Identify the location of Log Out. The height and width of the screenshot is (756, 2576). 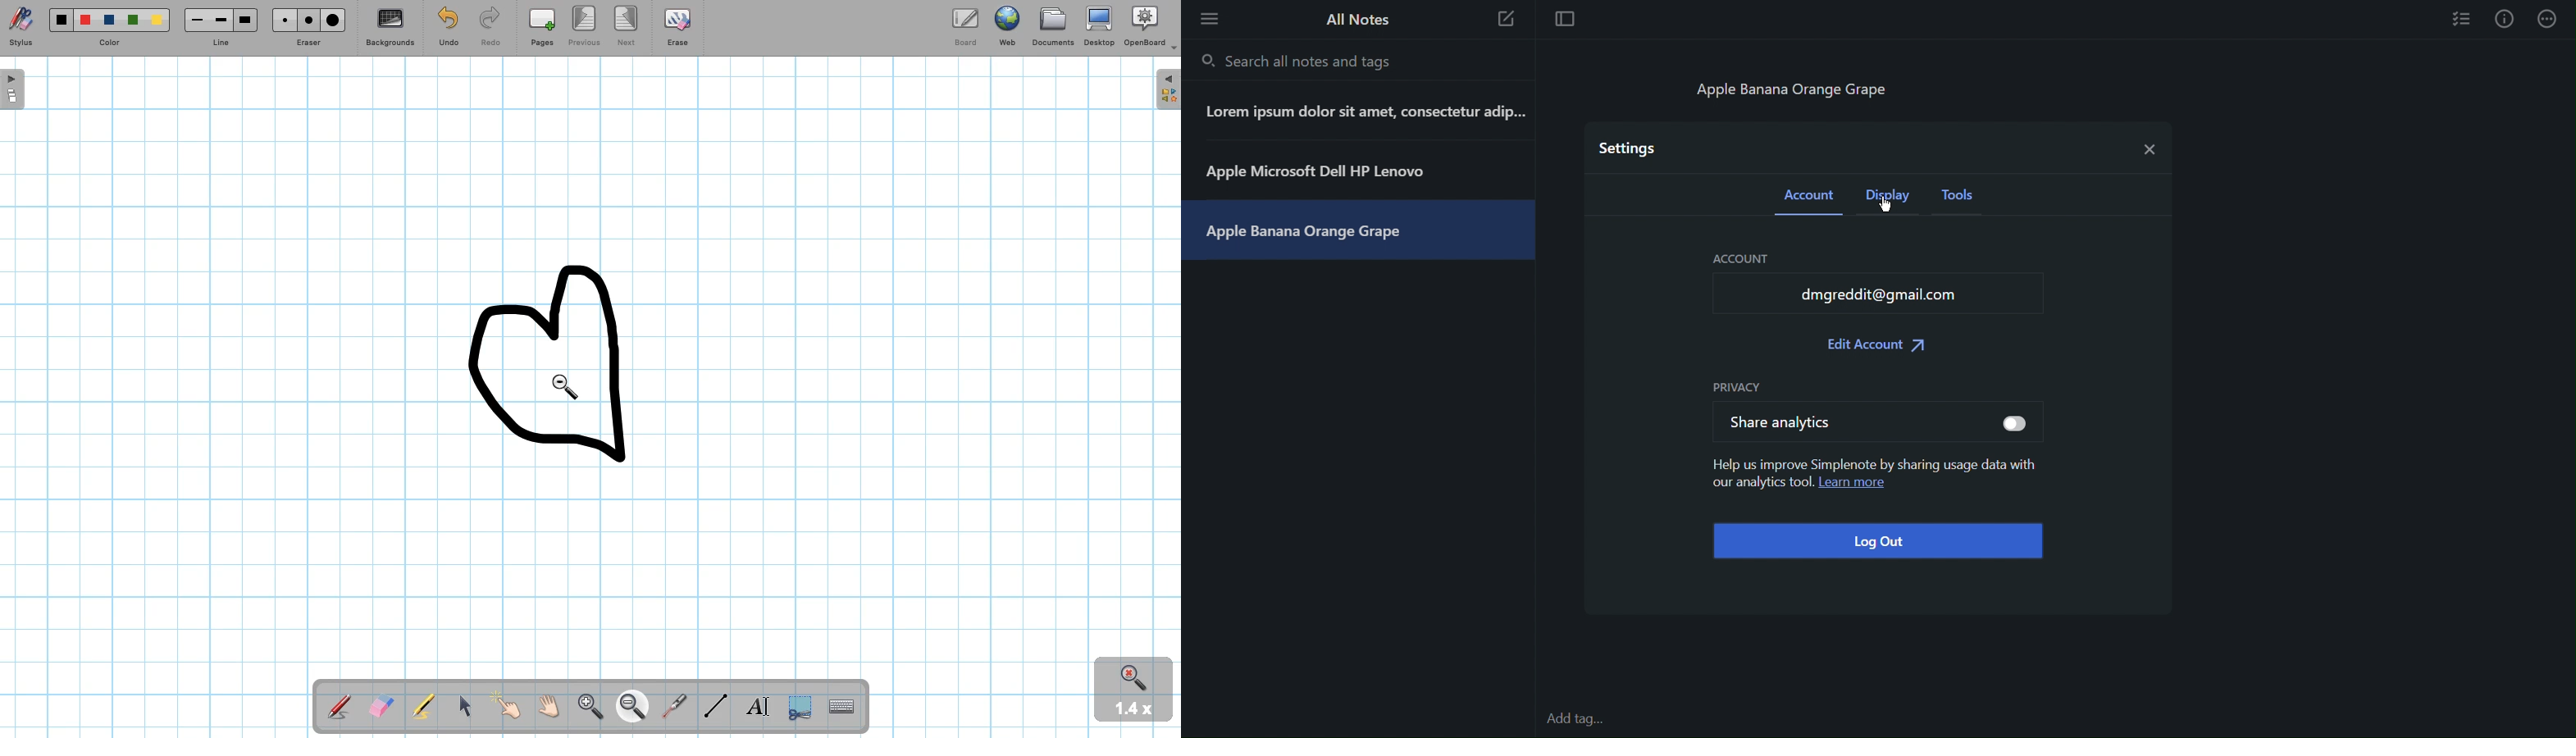
(1876, 542).